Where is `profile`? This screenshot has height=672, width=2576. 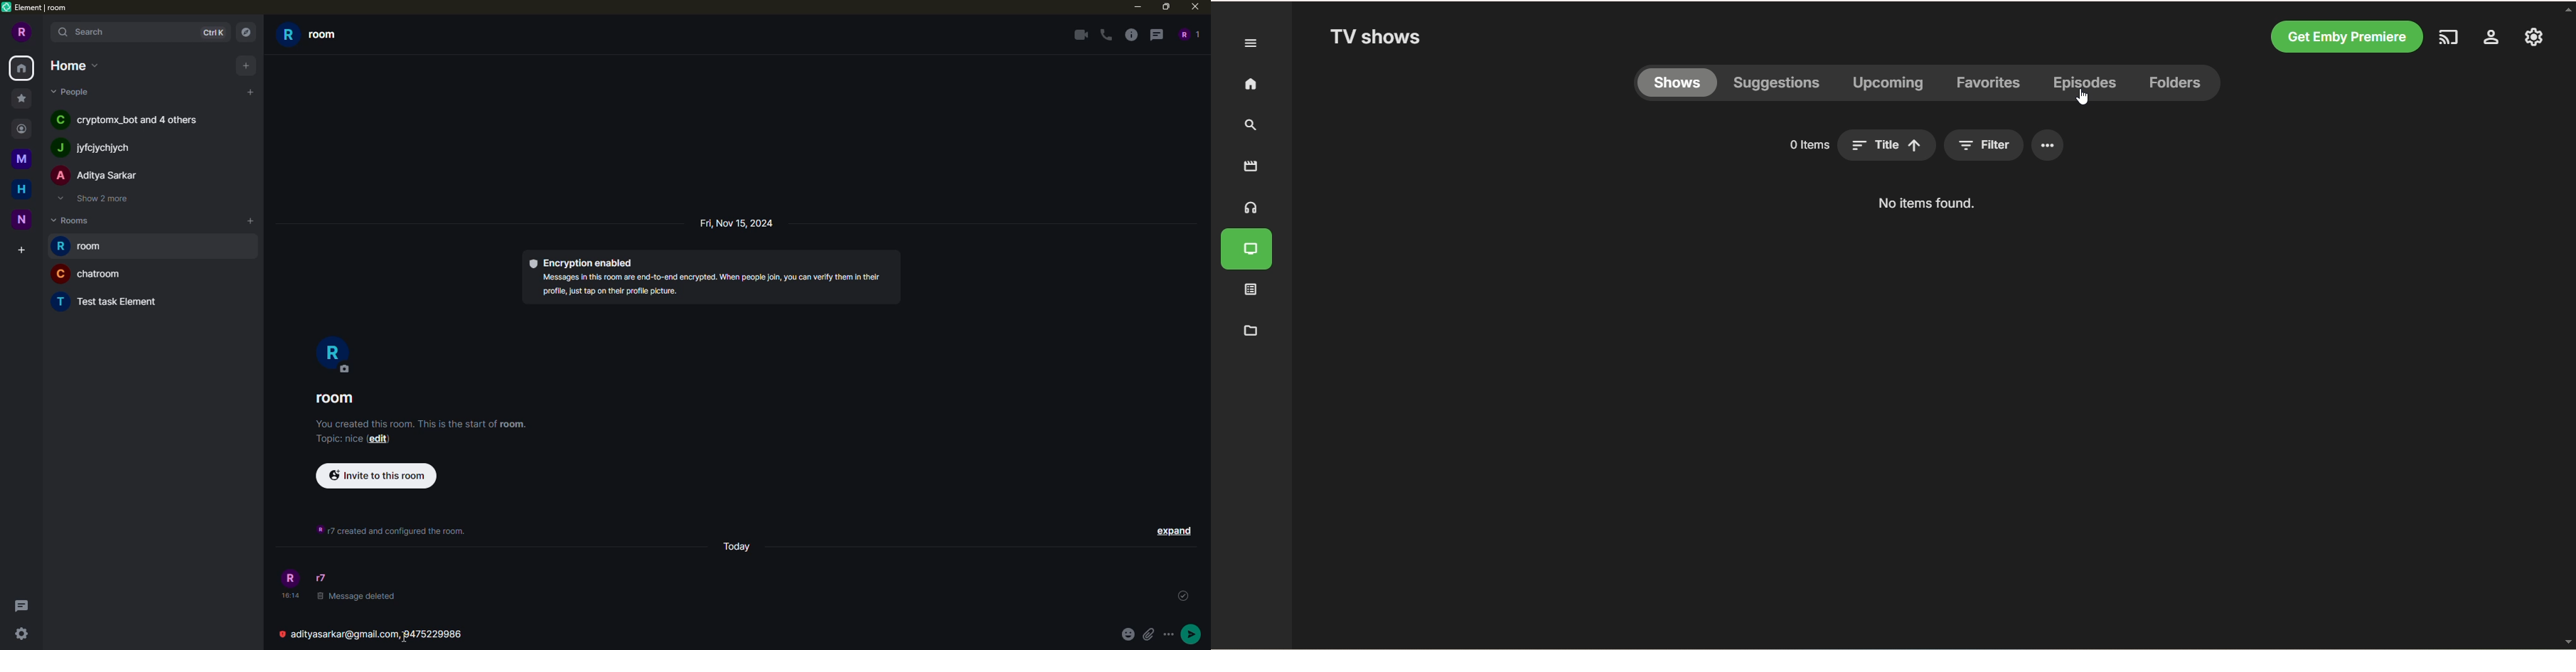 profile is located at coordinates (334, 357).